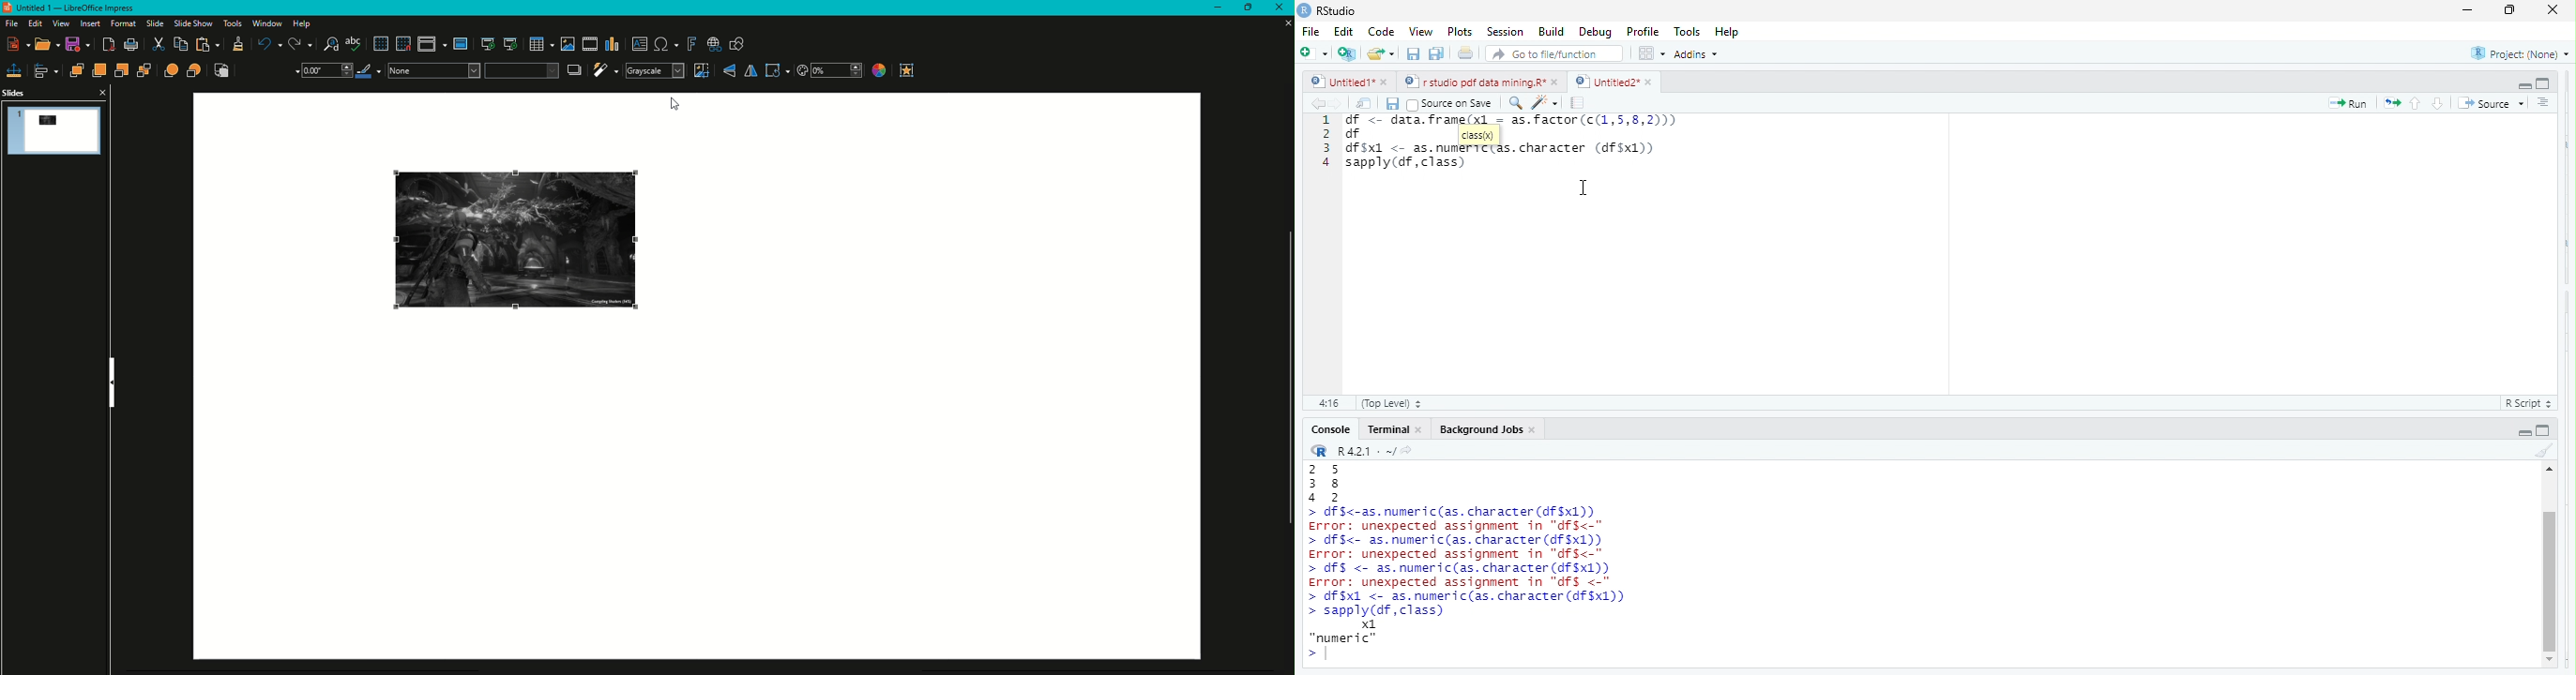 The width and height of the screenshot is (2576, 700). What do you see at coordinates (2545, 431) in the screenshot?
I see `hide console` at bounding box center [2545, 431].